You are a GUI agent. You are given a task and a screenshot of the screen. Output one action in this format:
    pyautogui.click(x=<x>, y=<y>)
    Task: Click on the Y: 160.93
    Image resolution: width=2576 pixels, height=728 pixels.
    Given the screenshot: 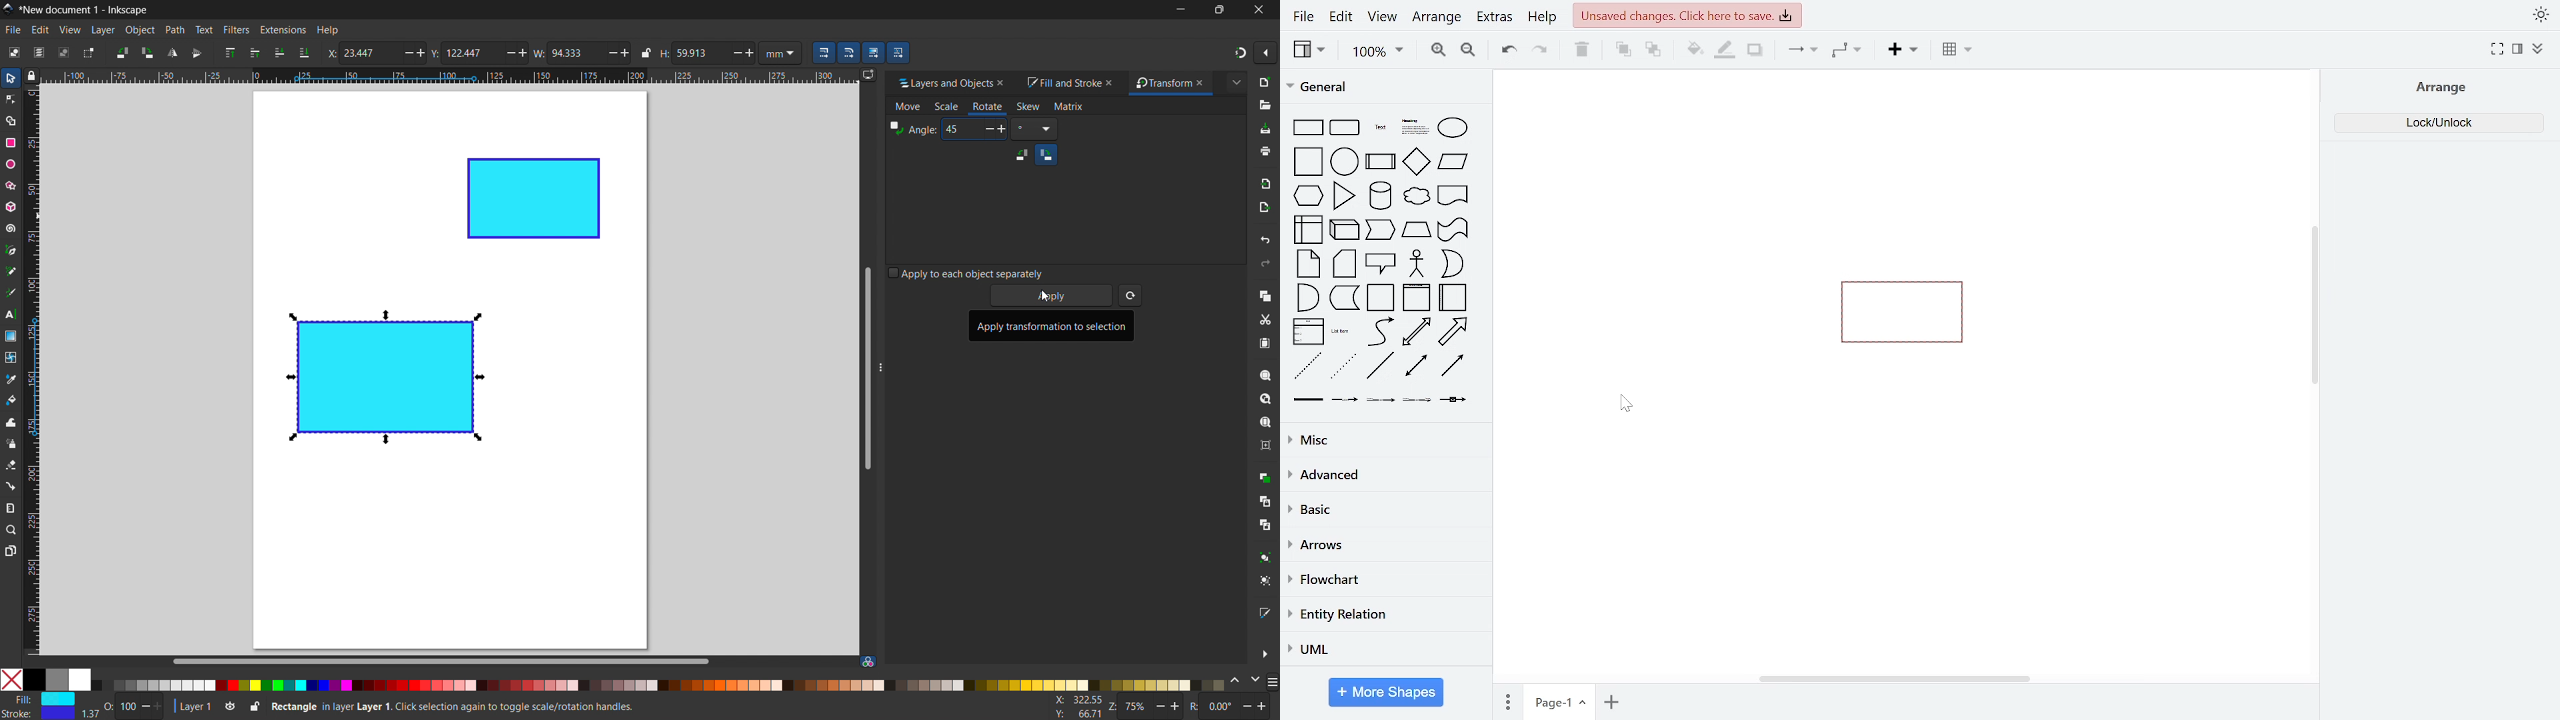 What is the action you would take?
    pyautogui.click(x=1073, y=715)
    